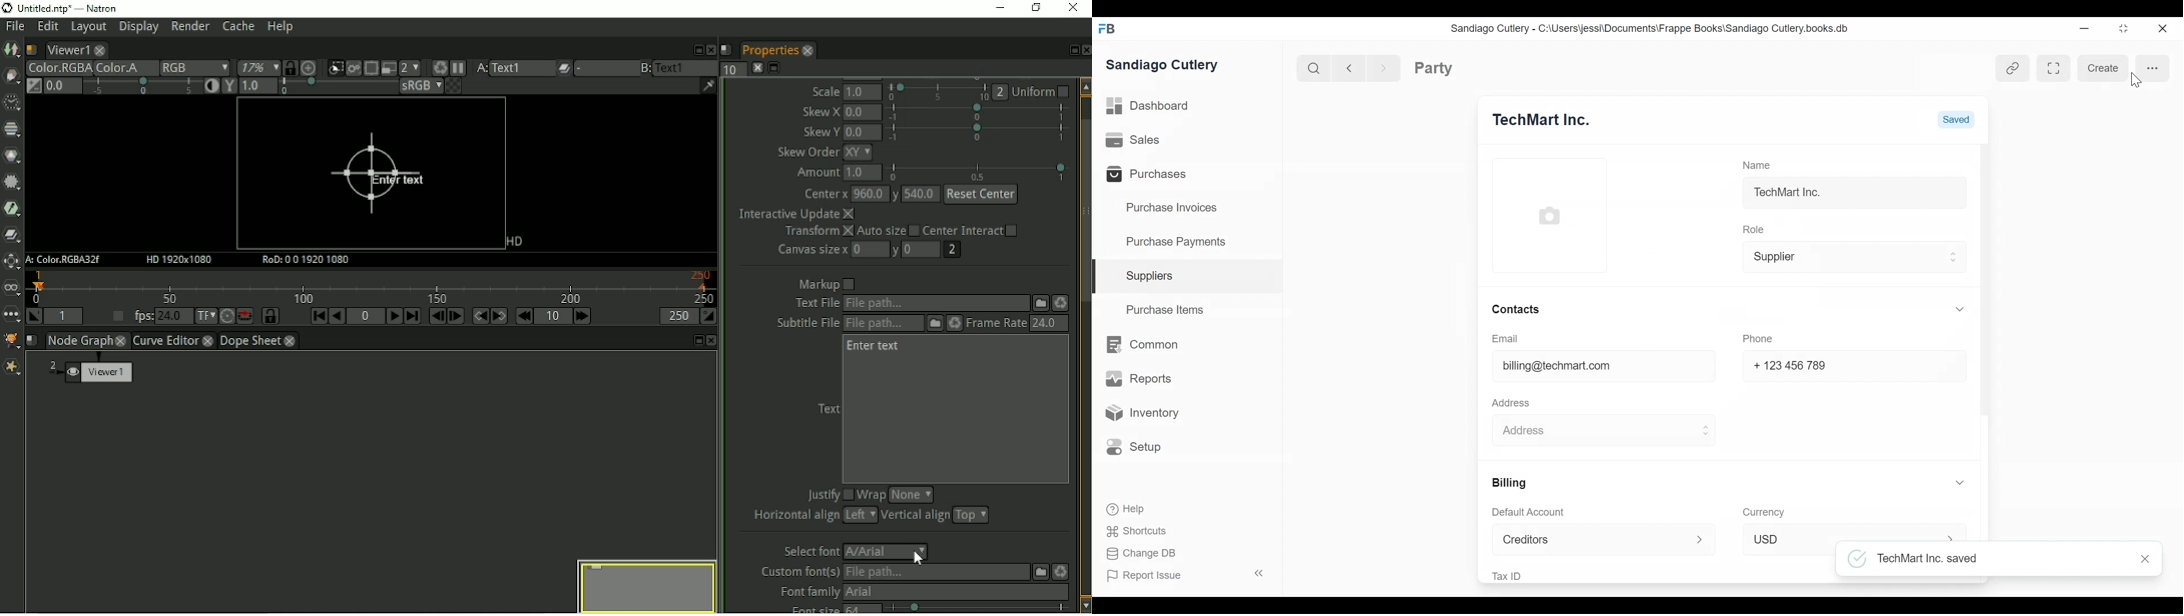 This screenshot has height=616, width=2184. What do you see at coordinates (1757, 339) in the screenshot?
I see `Phone` at bounding box center [1757, 339].